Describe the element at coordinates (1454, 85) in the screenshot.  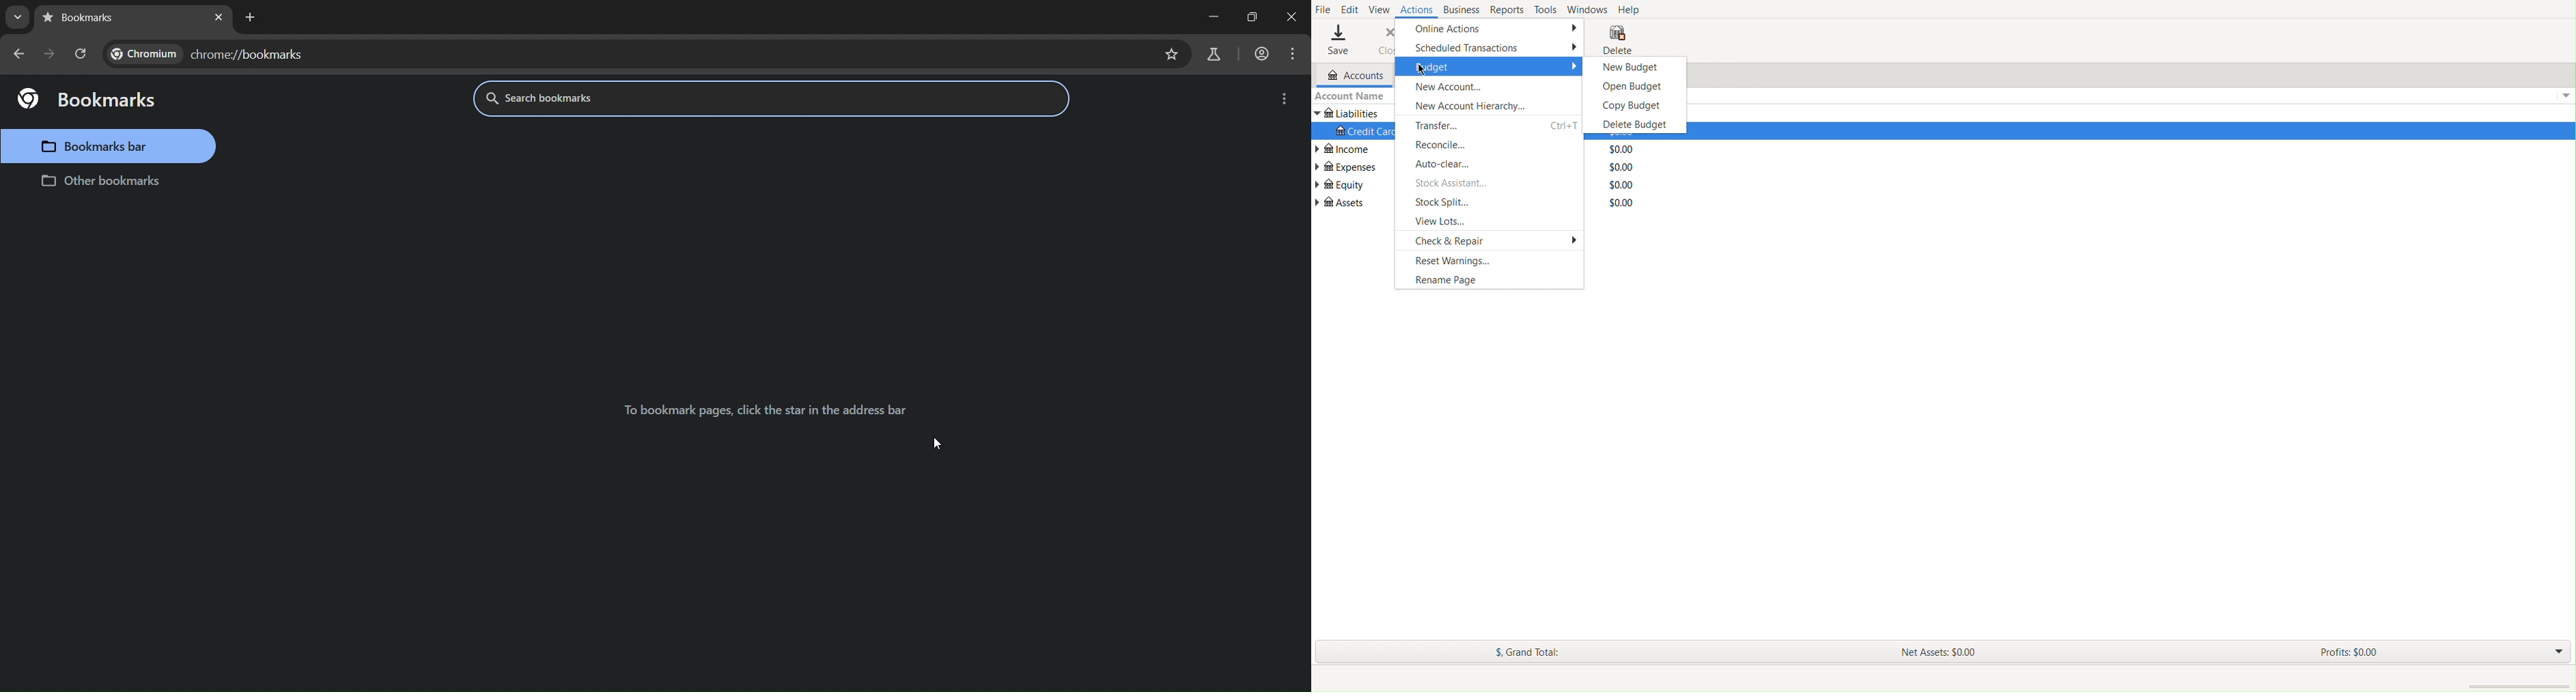
I see `New Account` at that location.